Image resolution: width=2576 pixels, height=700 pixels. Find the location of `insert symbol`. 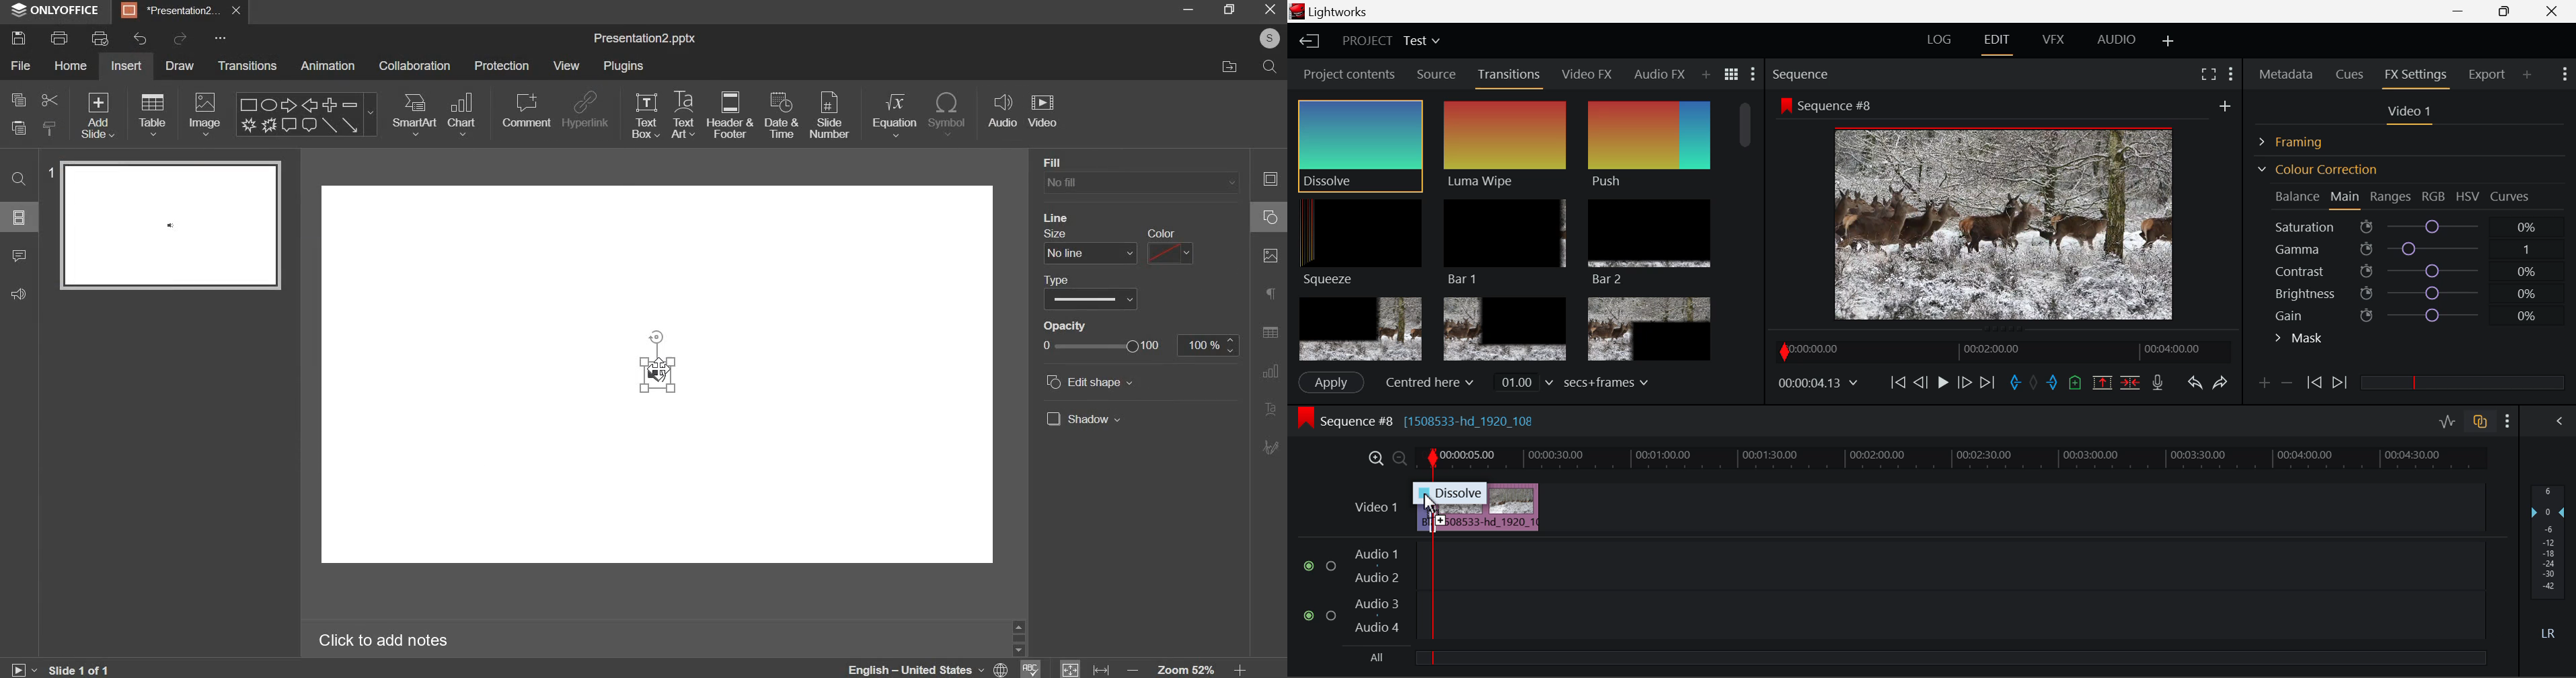

insert symbol is located at coordinates (949, 114).